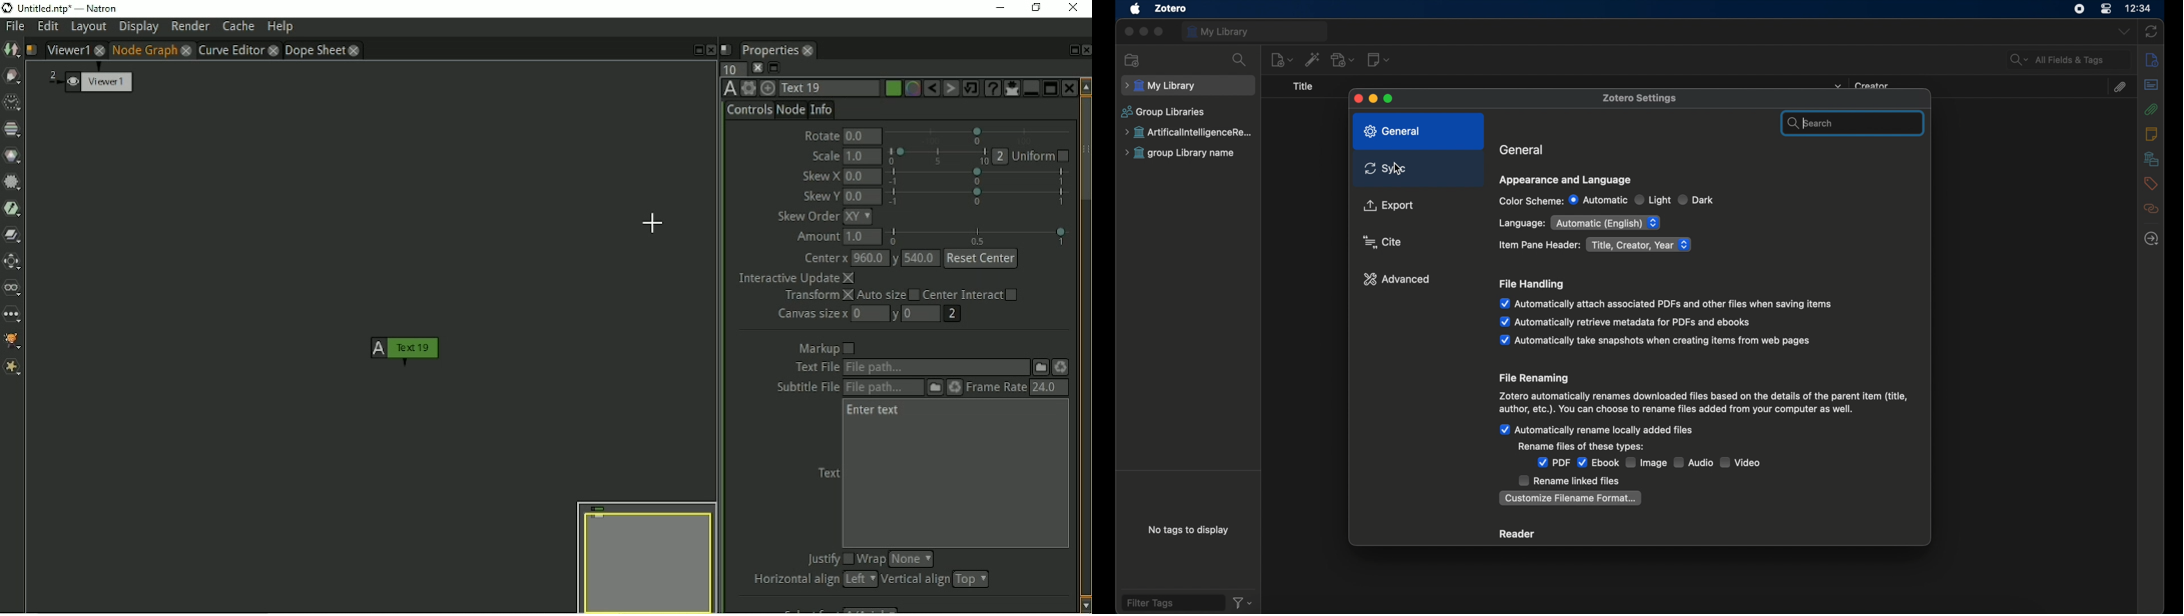  I want to click on language:, so click(1521, 223).